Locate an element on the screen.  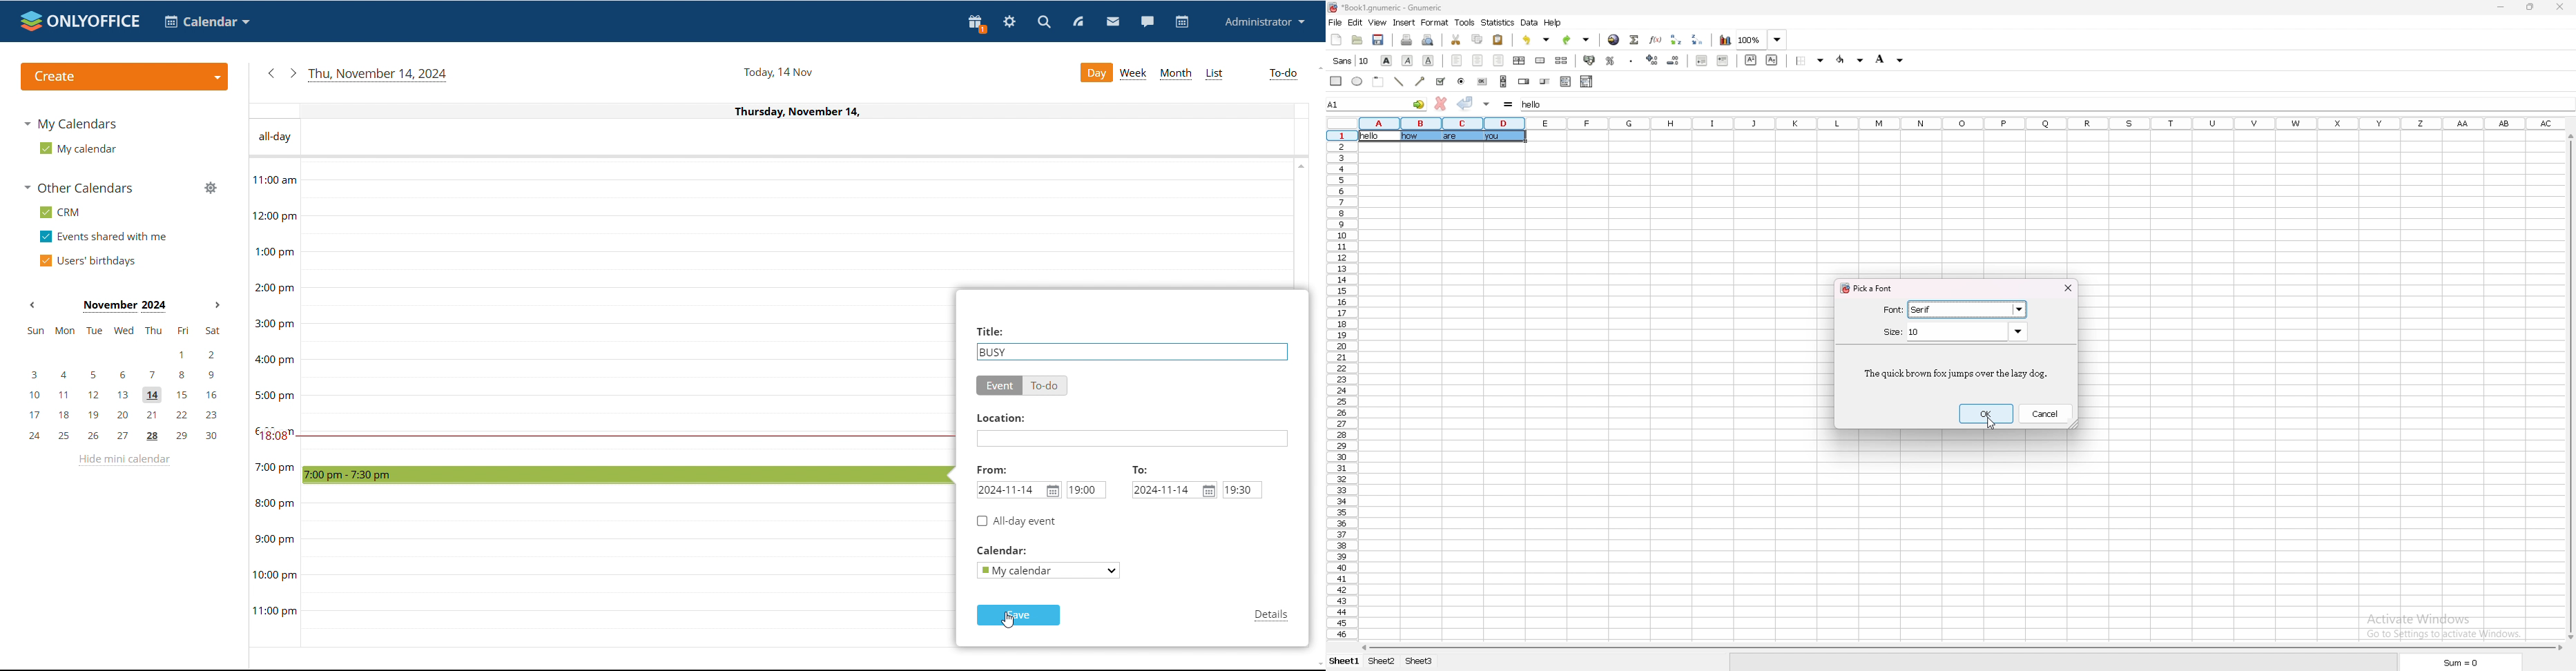
accounting is located at coordinates (1591, 61).